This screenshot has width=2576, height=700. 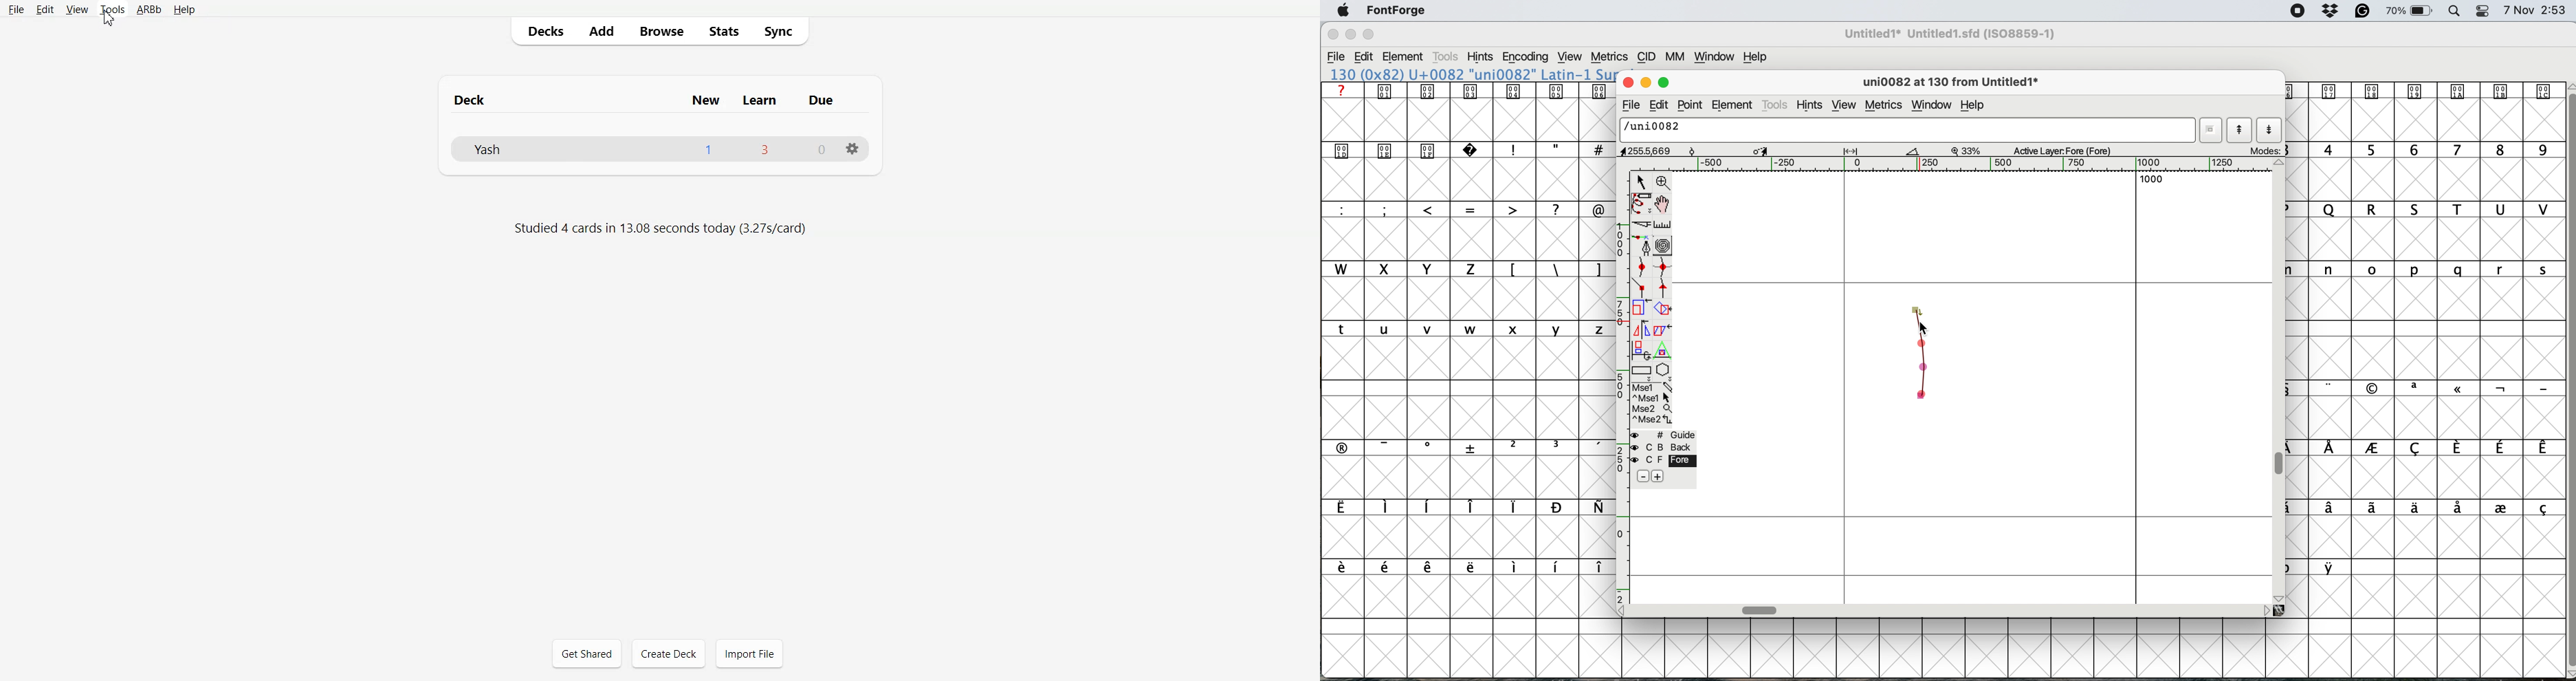 What do you see at coordinates (660, 30) in the screenshot?
I see `Browser` at bounding box center [660, 30].